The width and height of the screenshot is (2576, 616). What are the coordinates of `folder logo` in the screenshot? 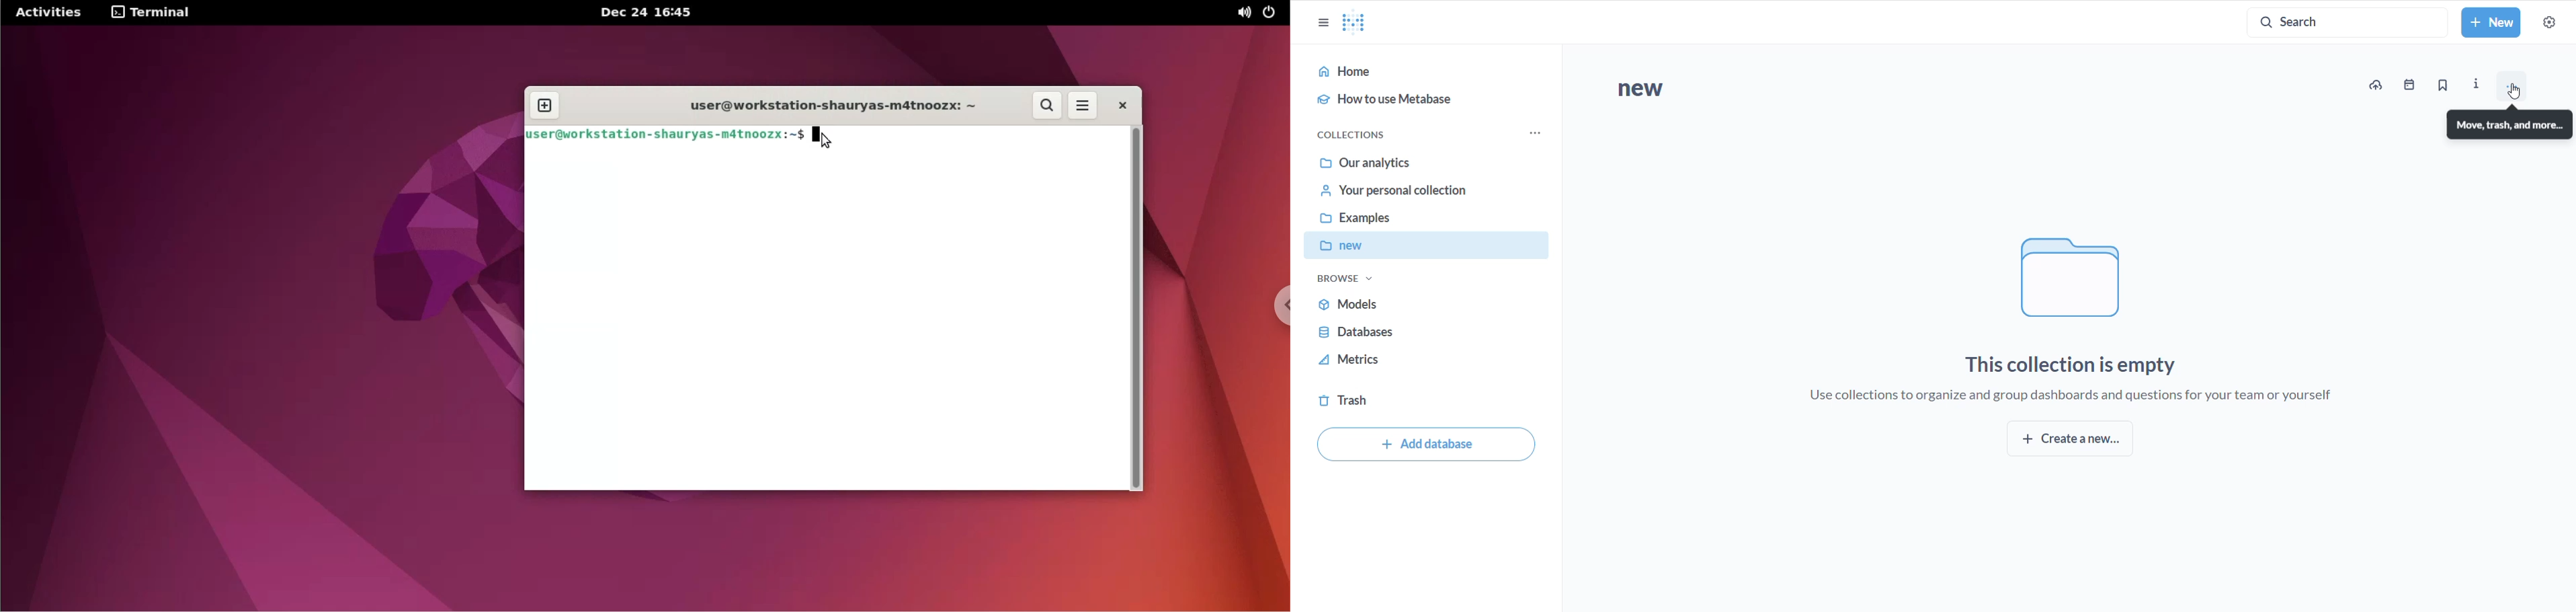 It's located at (2072, 274).